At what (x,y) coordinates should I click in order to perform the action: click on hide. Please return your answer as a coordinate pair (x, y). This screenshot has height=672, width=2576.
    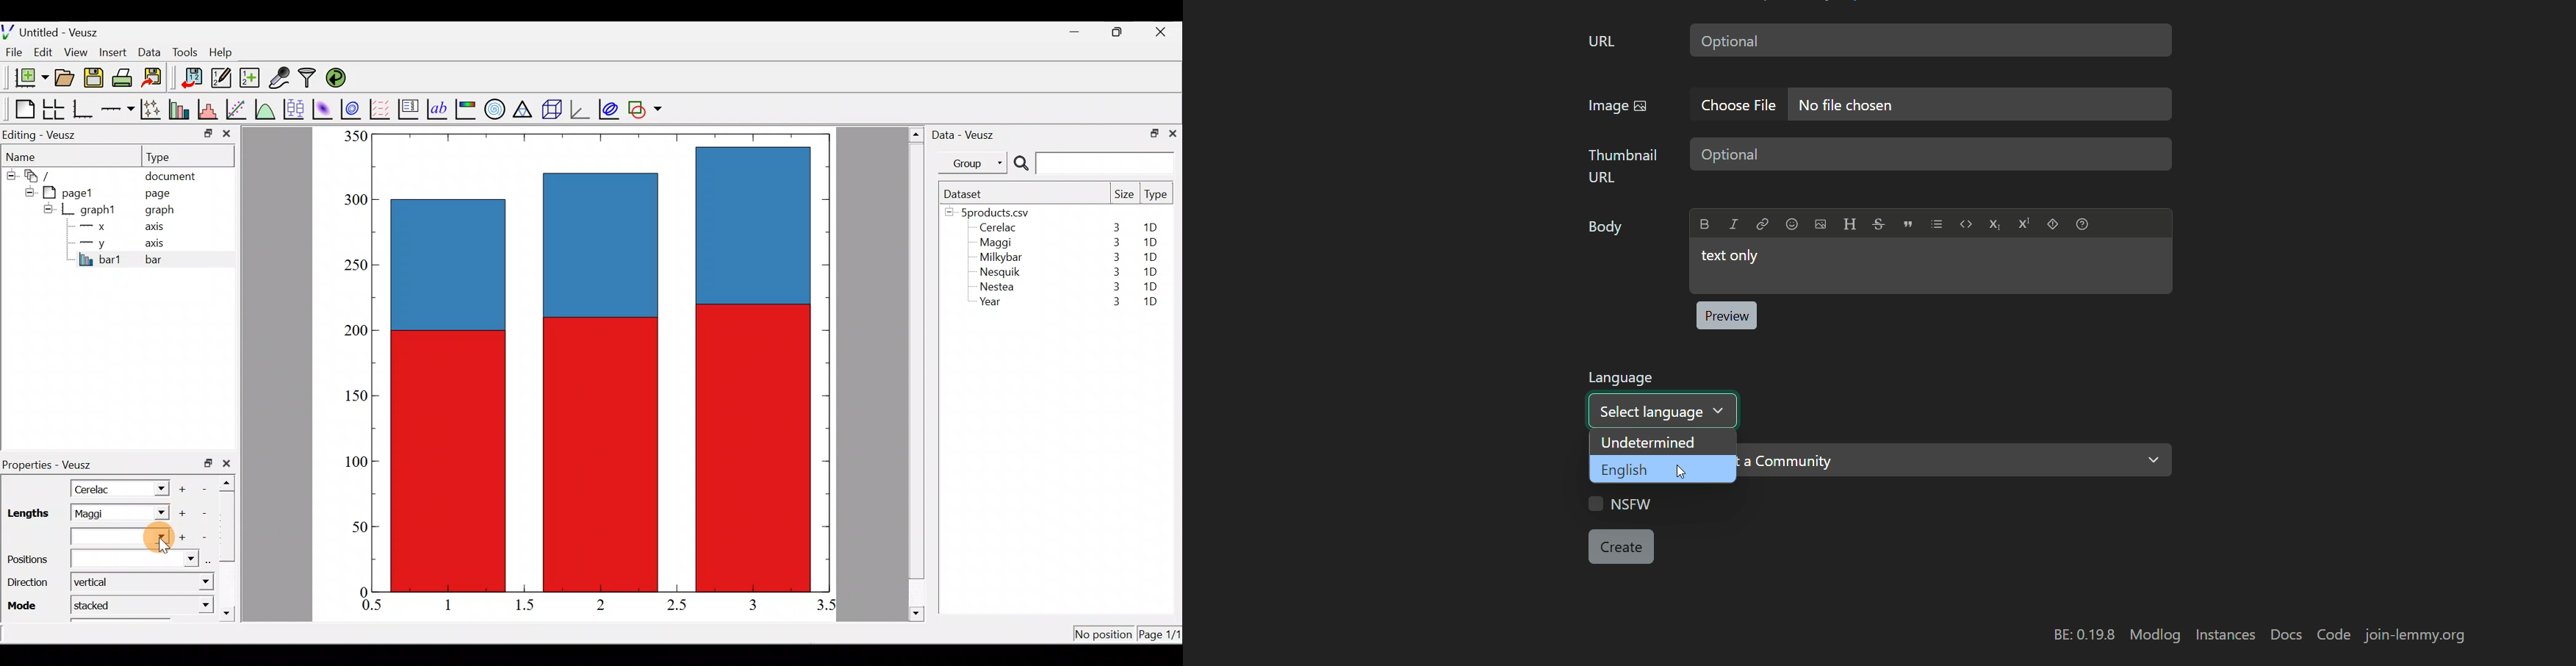
    Looking at the image, I should click on (48, 208).